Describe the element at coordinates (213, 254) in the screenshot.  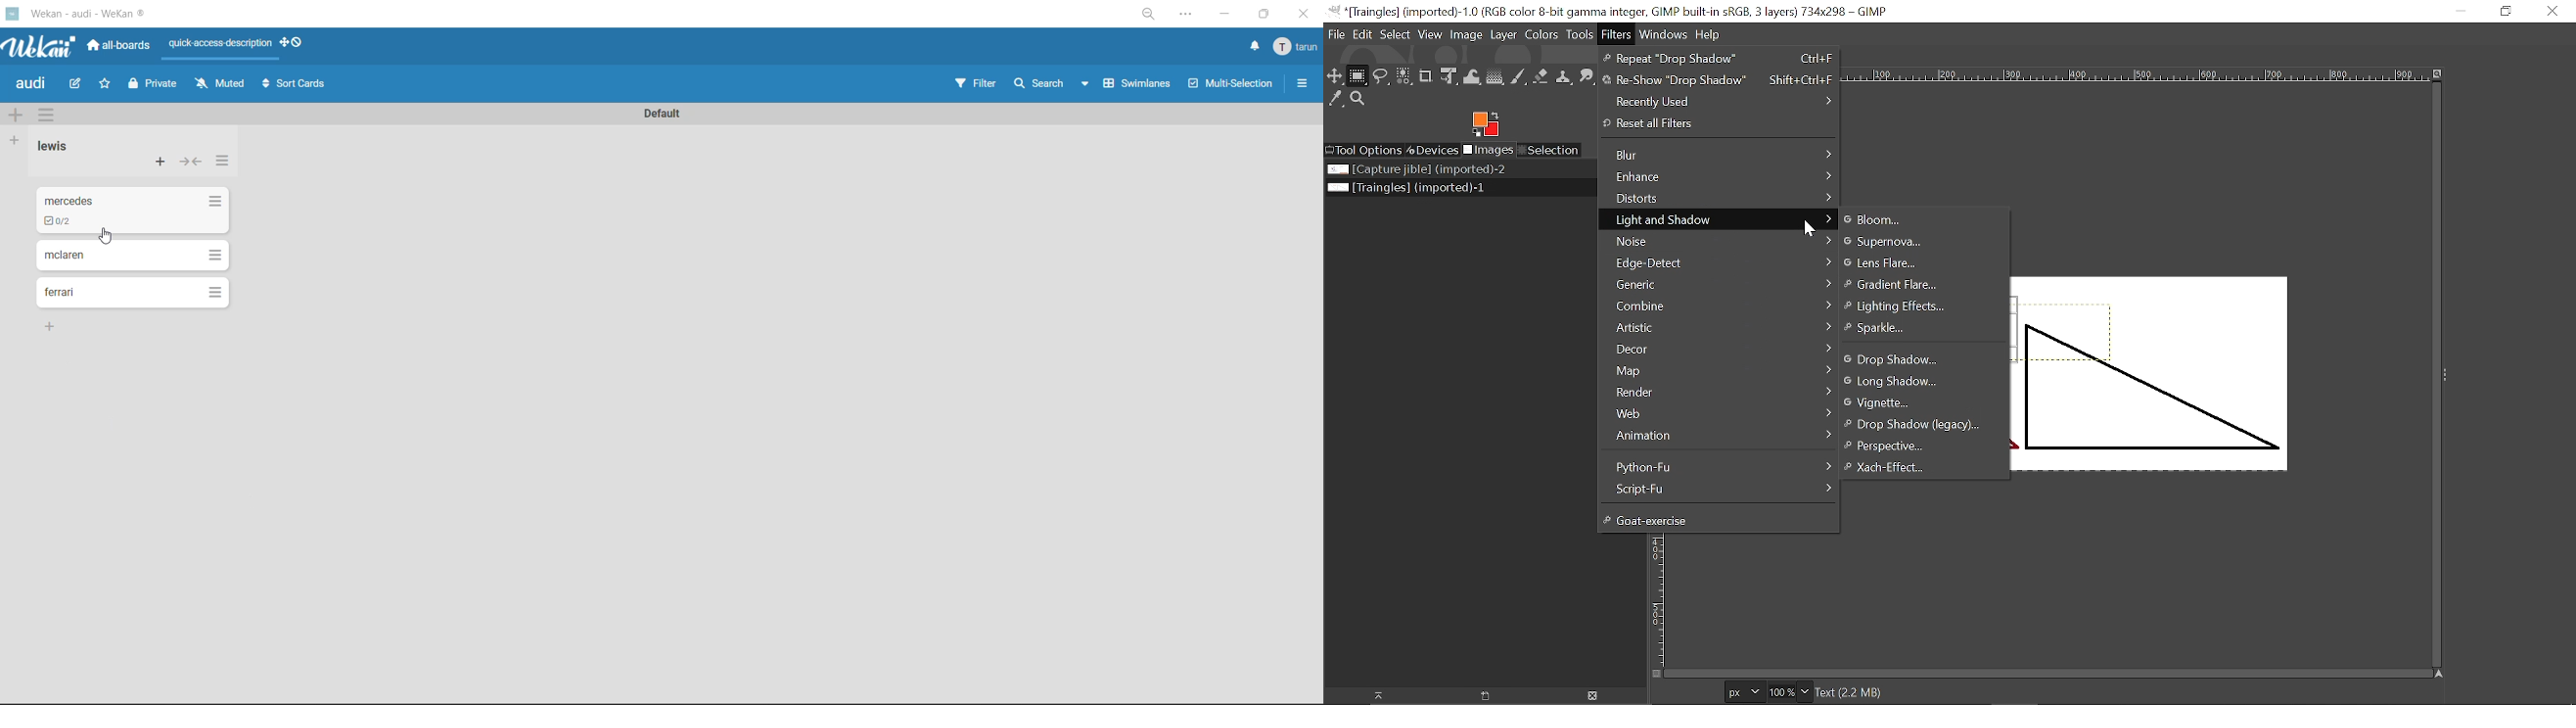
I see `list actions` at that location.